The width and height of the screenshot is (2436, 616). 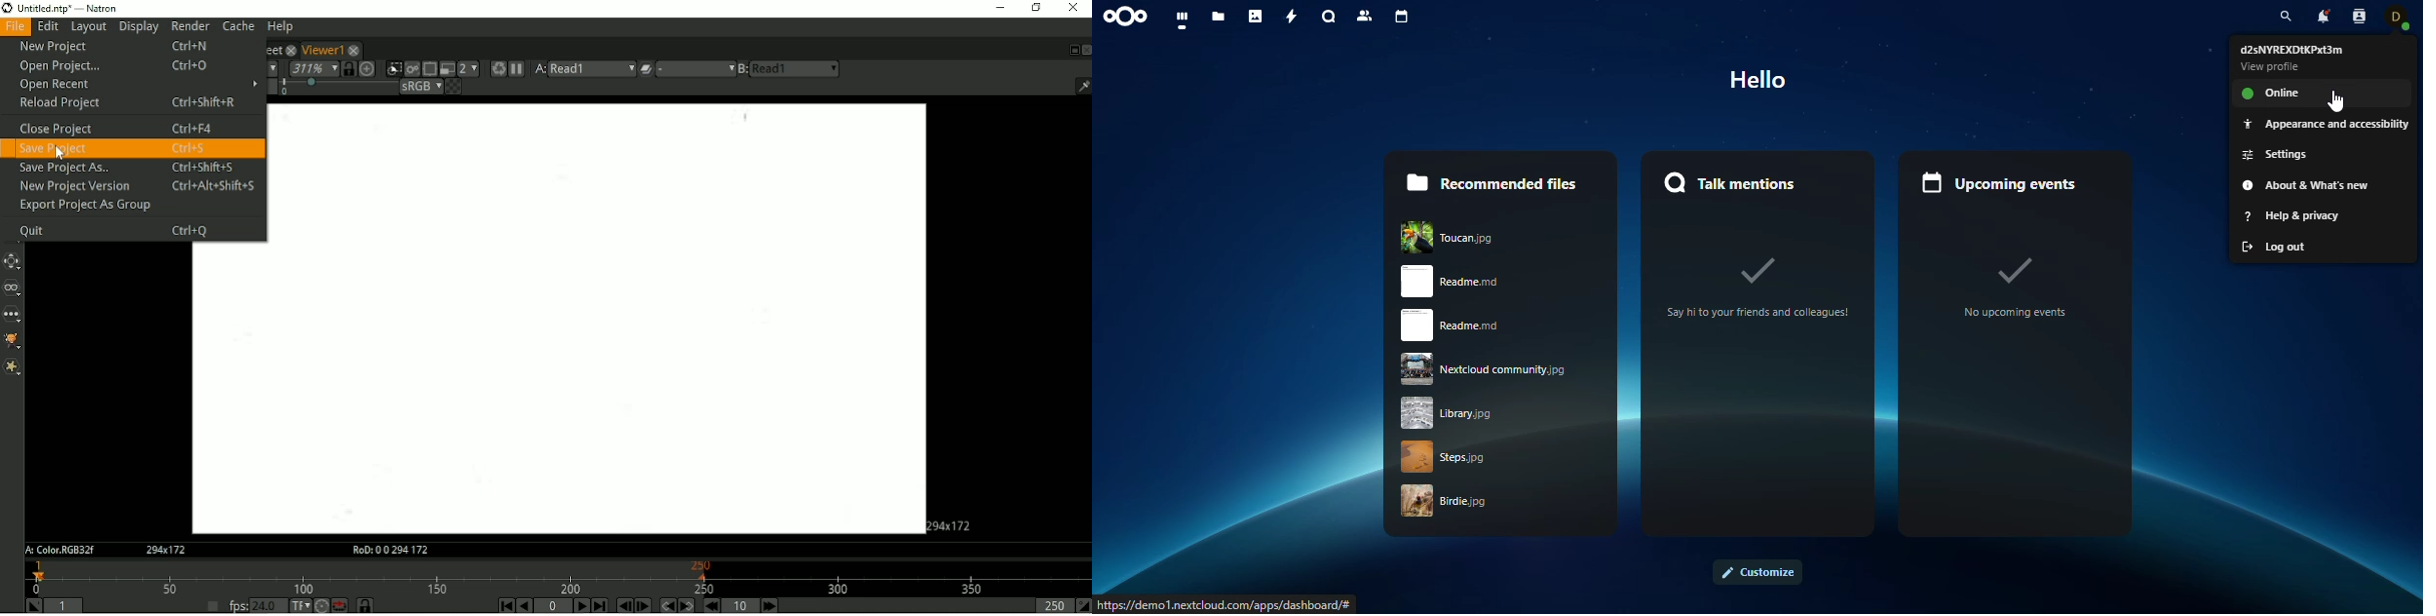 What do you see at coordinates (1330, 19) in the screenshot?
I see `search` at bounding box center [1330, 19].